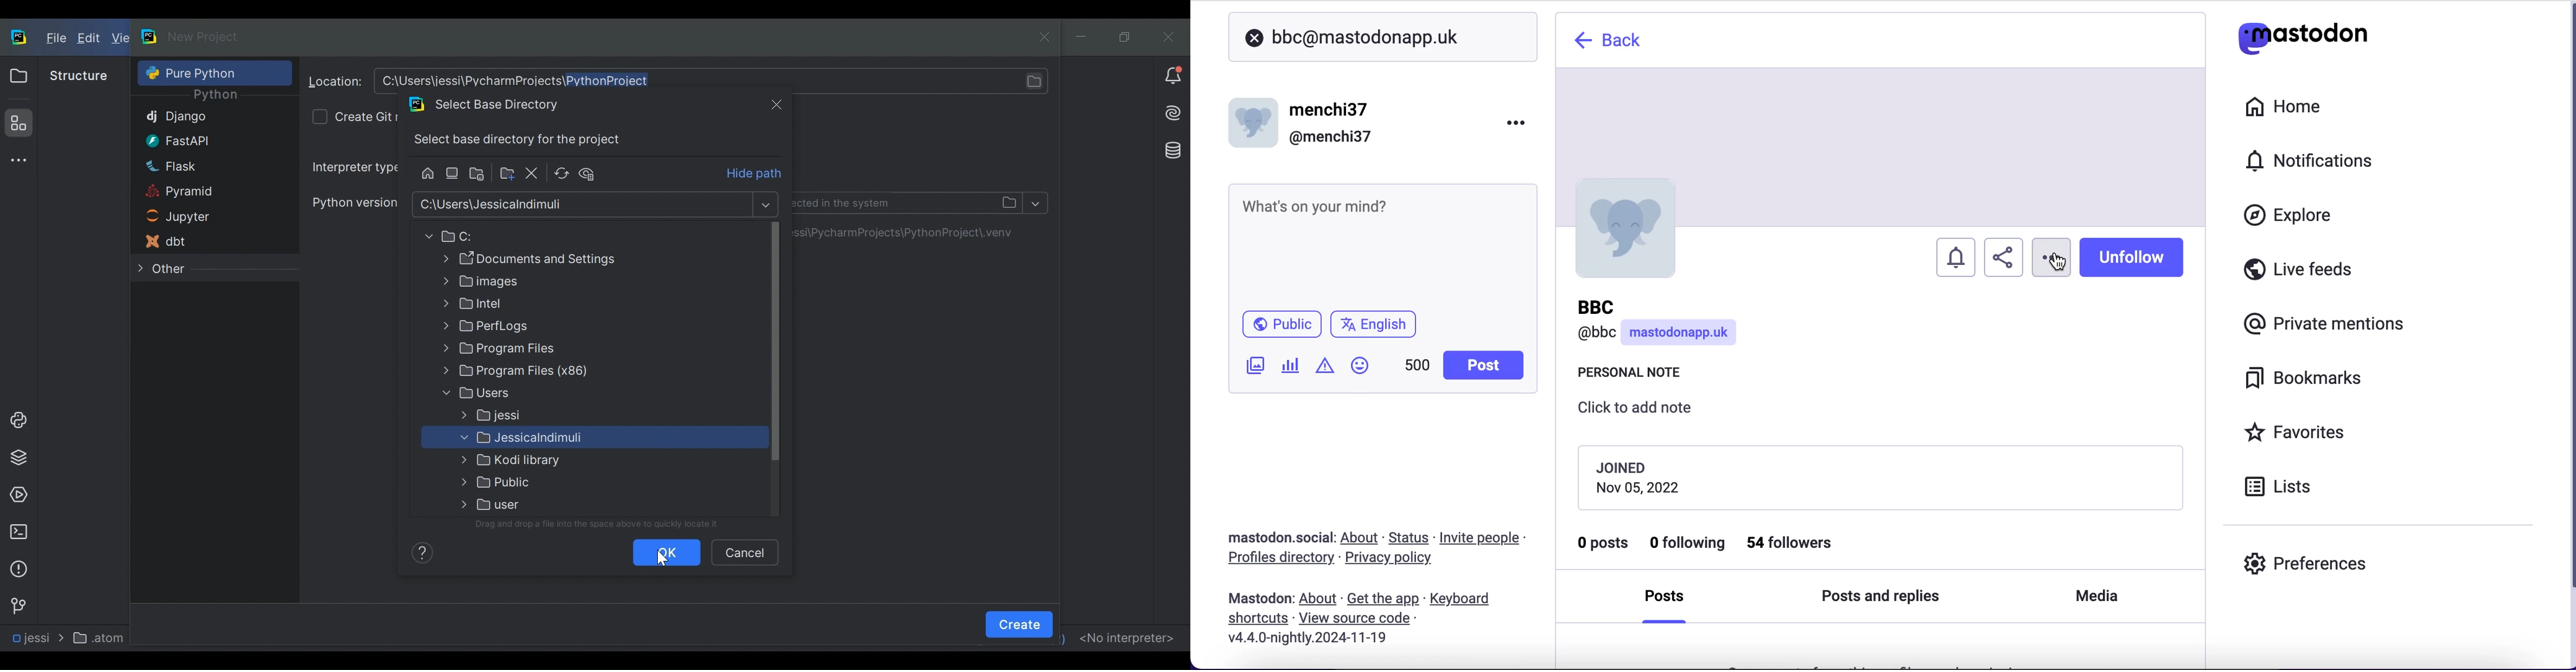 The image size is (2576, 672). I want to click on about, so click(1320, 599).